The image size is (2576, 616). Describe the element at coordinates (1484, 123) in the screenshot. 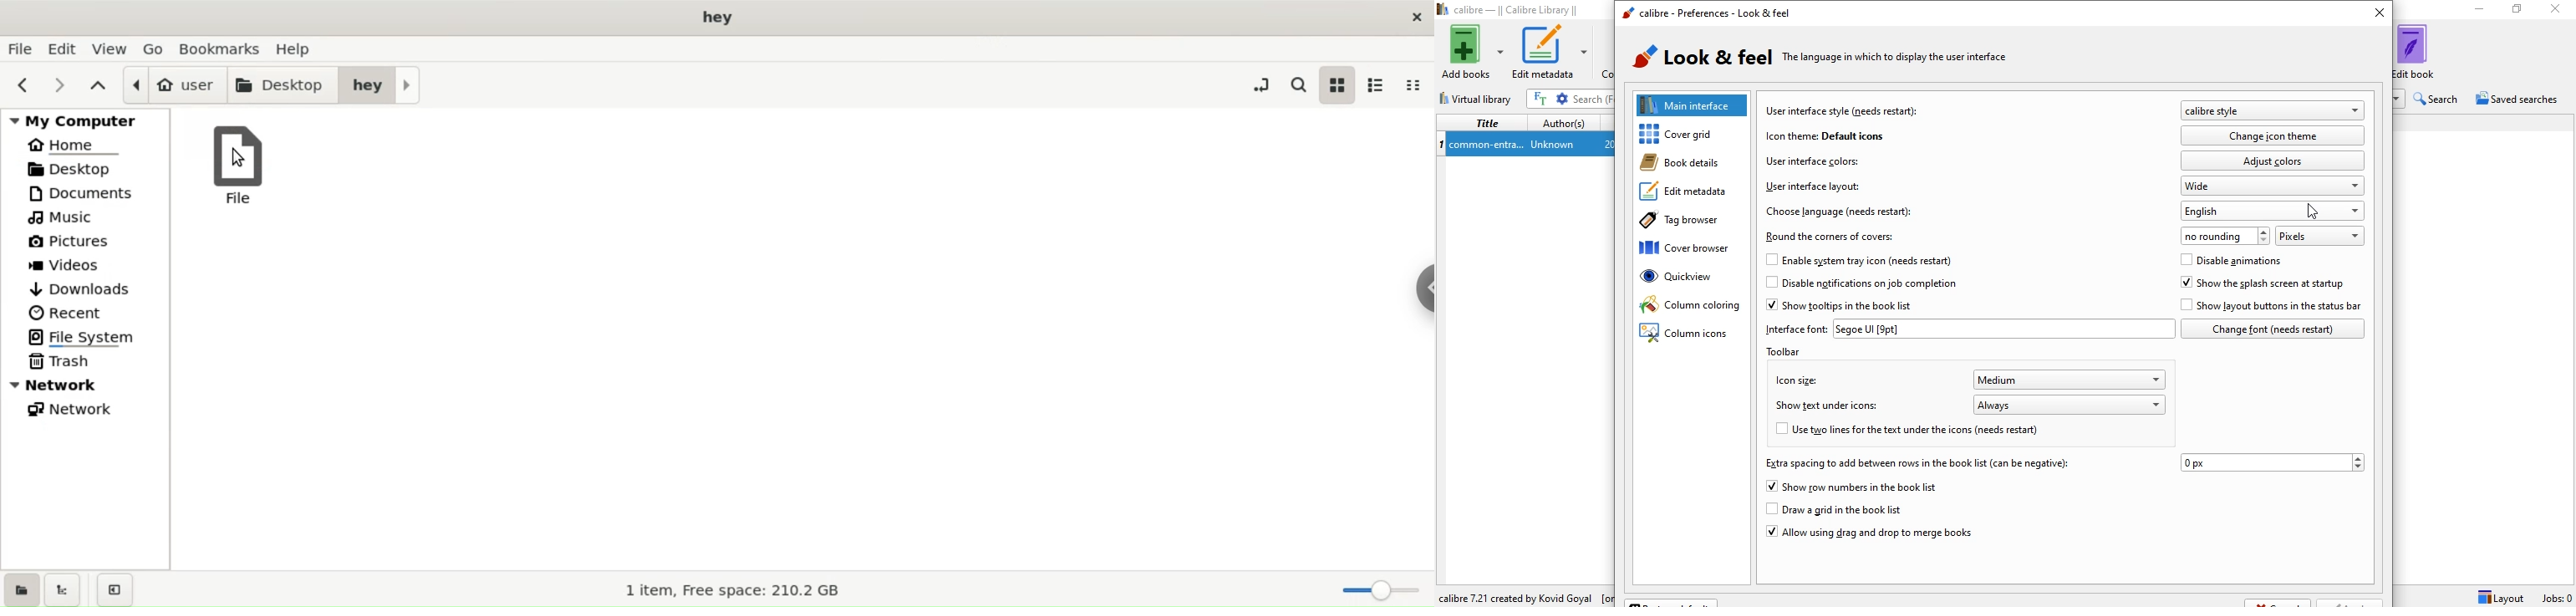

I see `Title` at that location.